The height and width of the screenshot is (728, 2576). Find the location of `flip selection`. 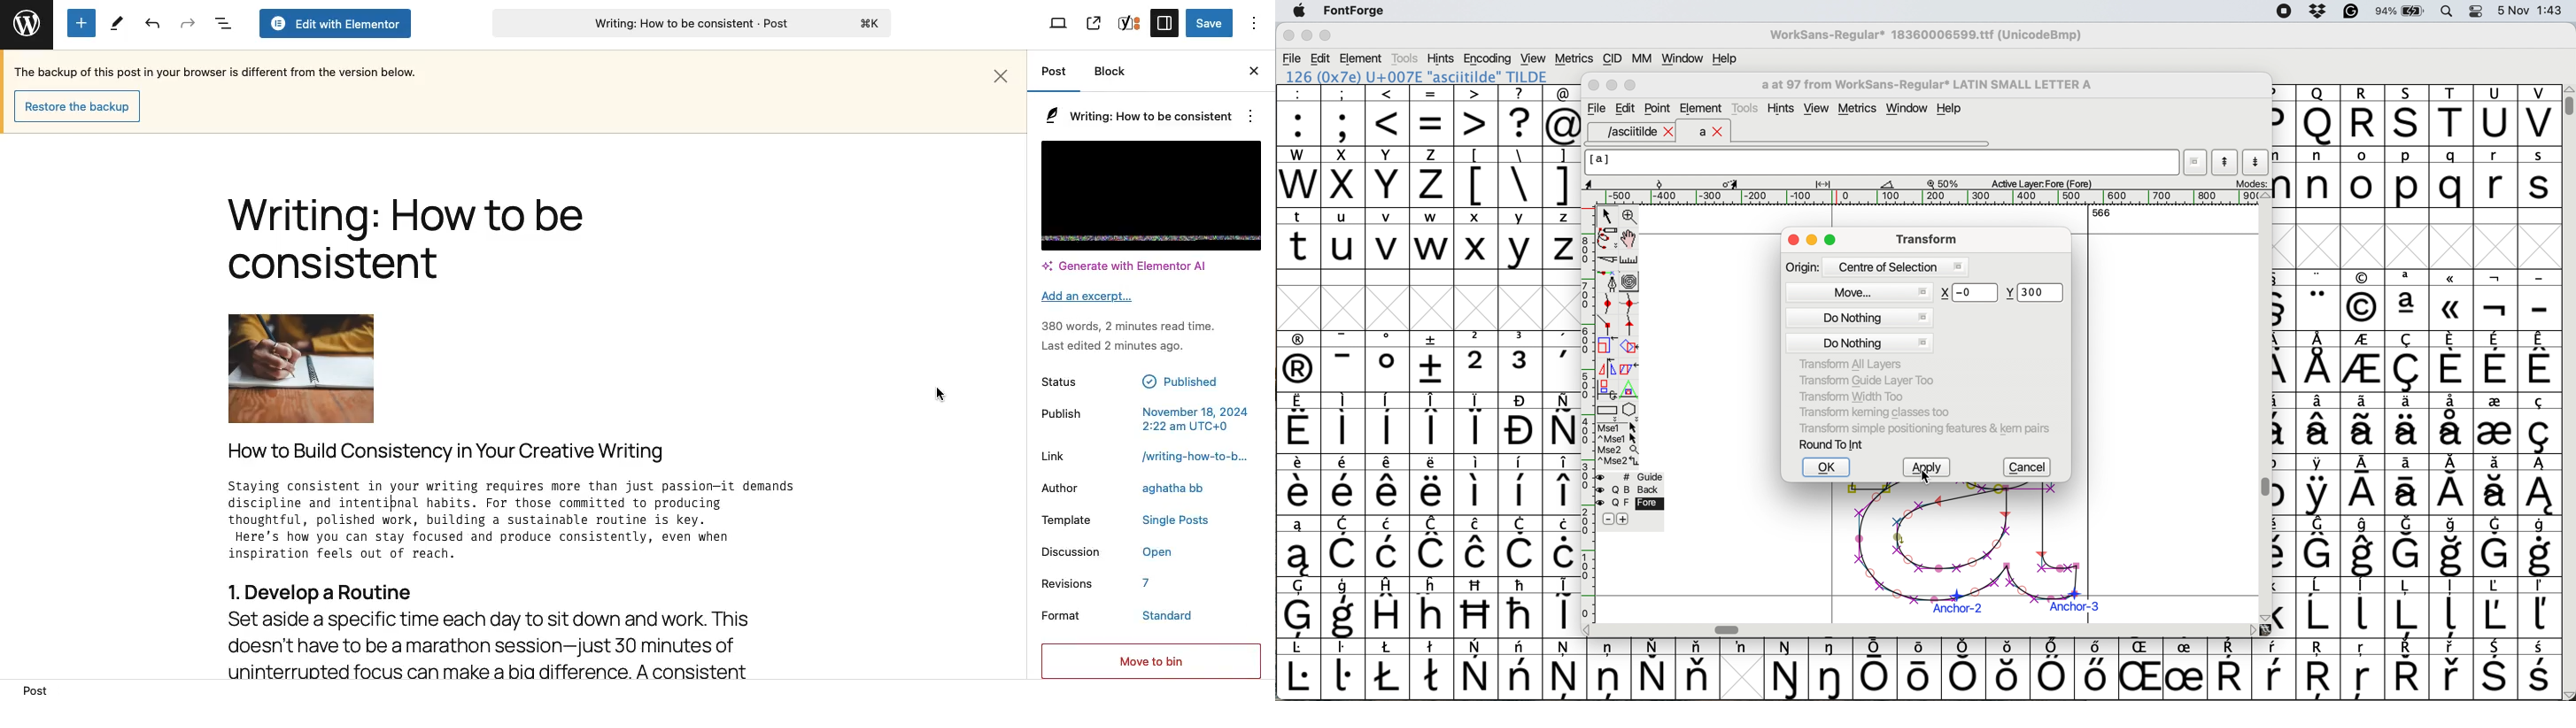

flip selection is located at coordinates (1607, 366).